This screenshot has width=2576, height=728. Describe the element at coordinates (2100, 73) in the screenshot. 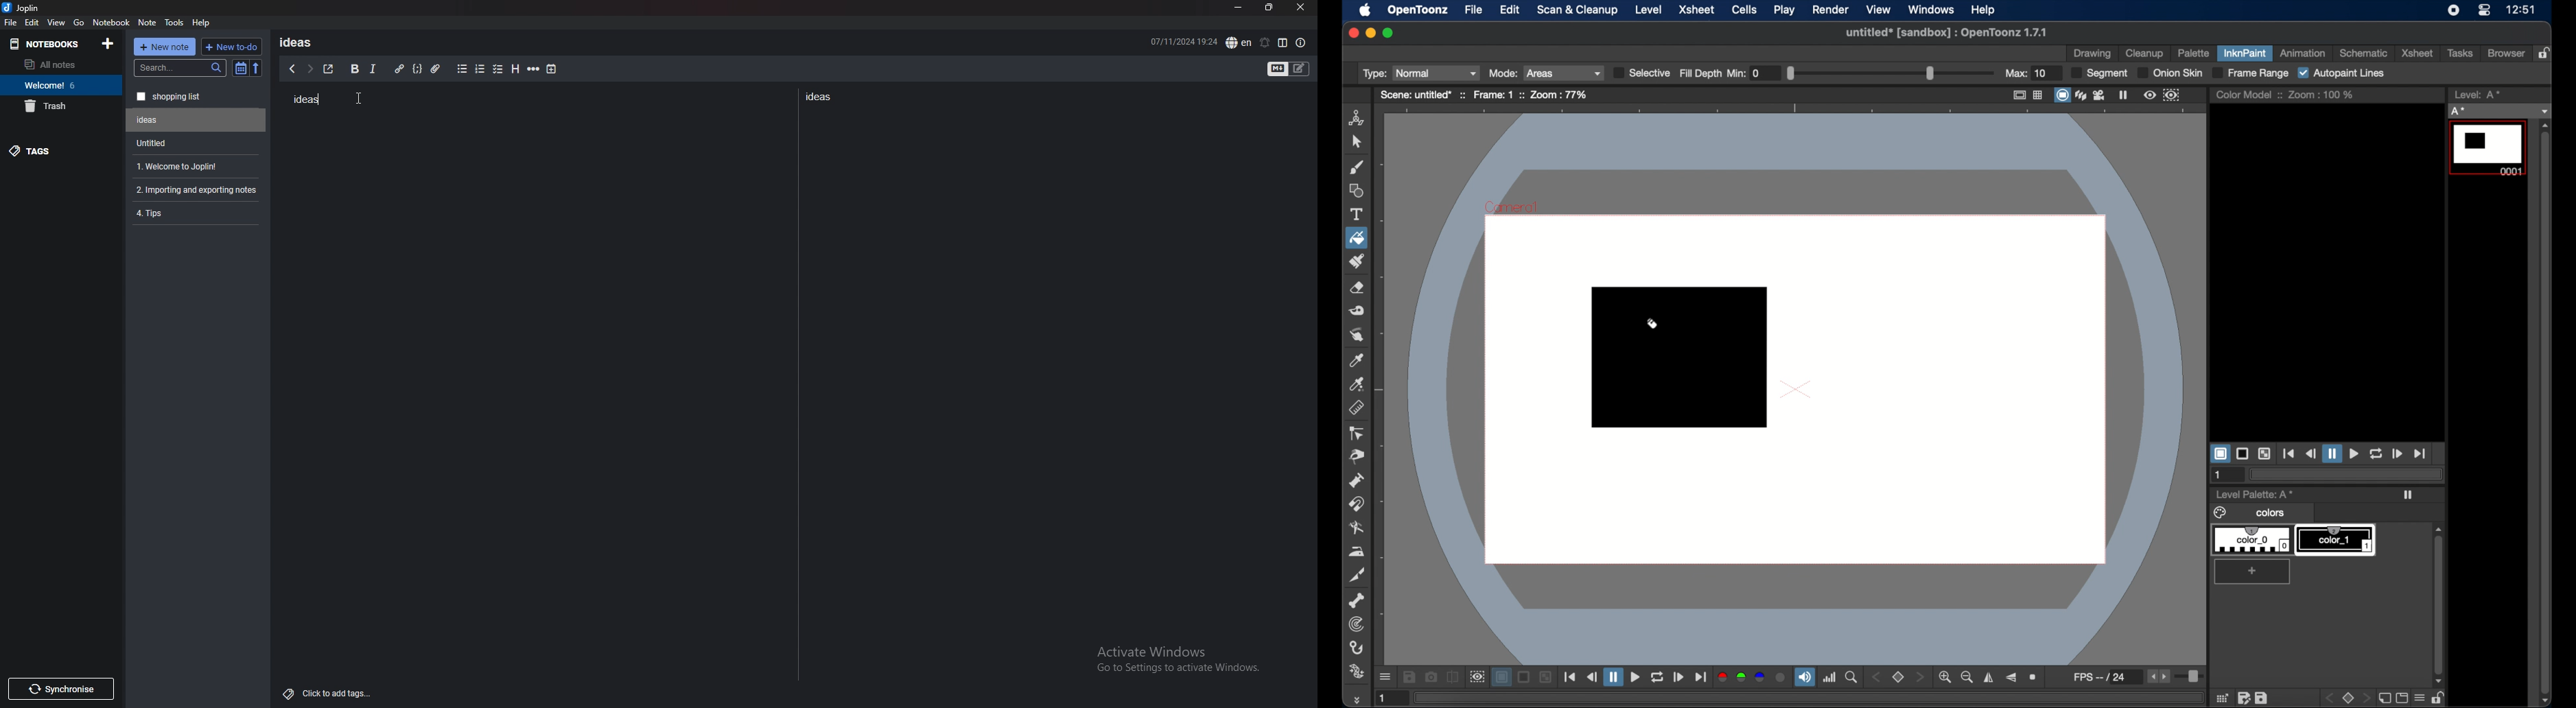

I see `segment` at that location.